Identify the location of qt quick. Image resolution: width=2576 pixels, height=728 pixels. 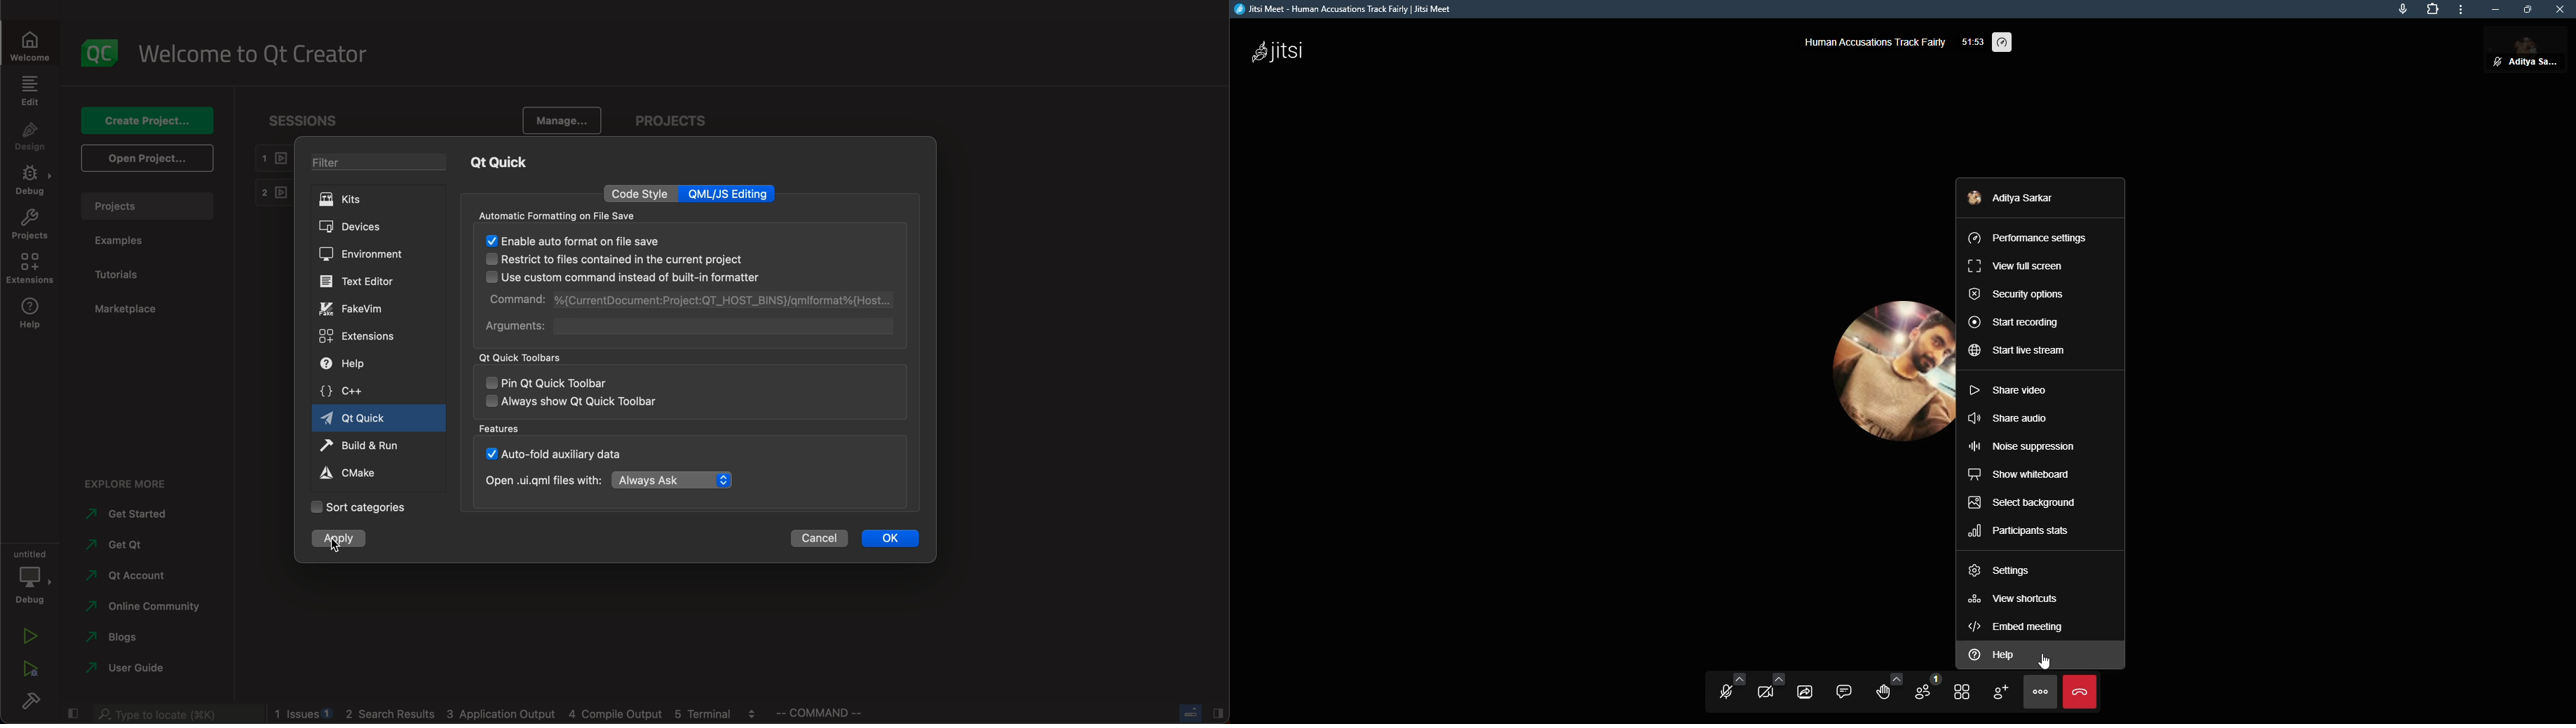
(502, 162).